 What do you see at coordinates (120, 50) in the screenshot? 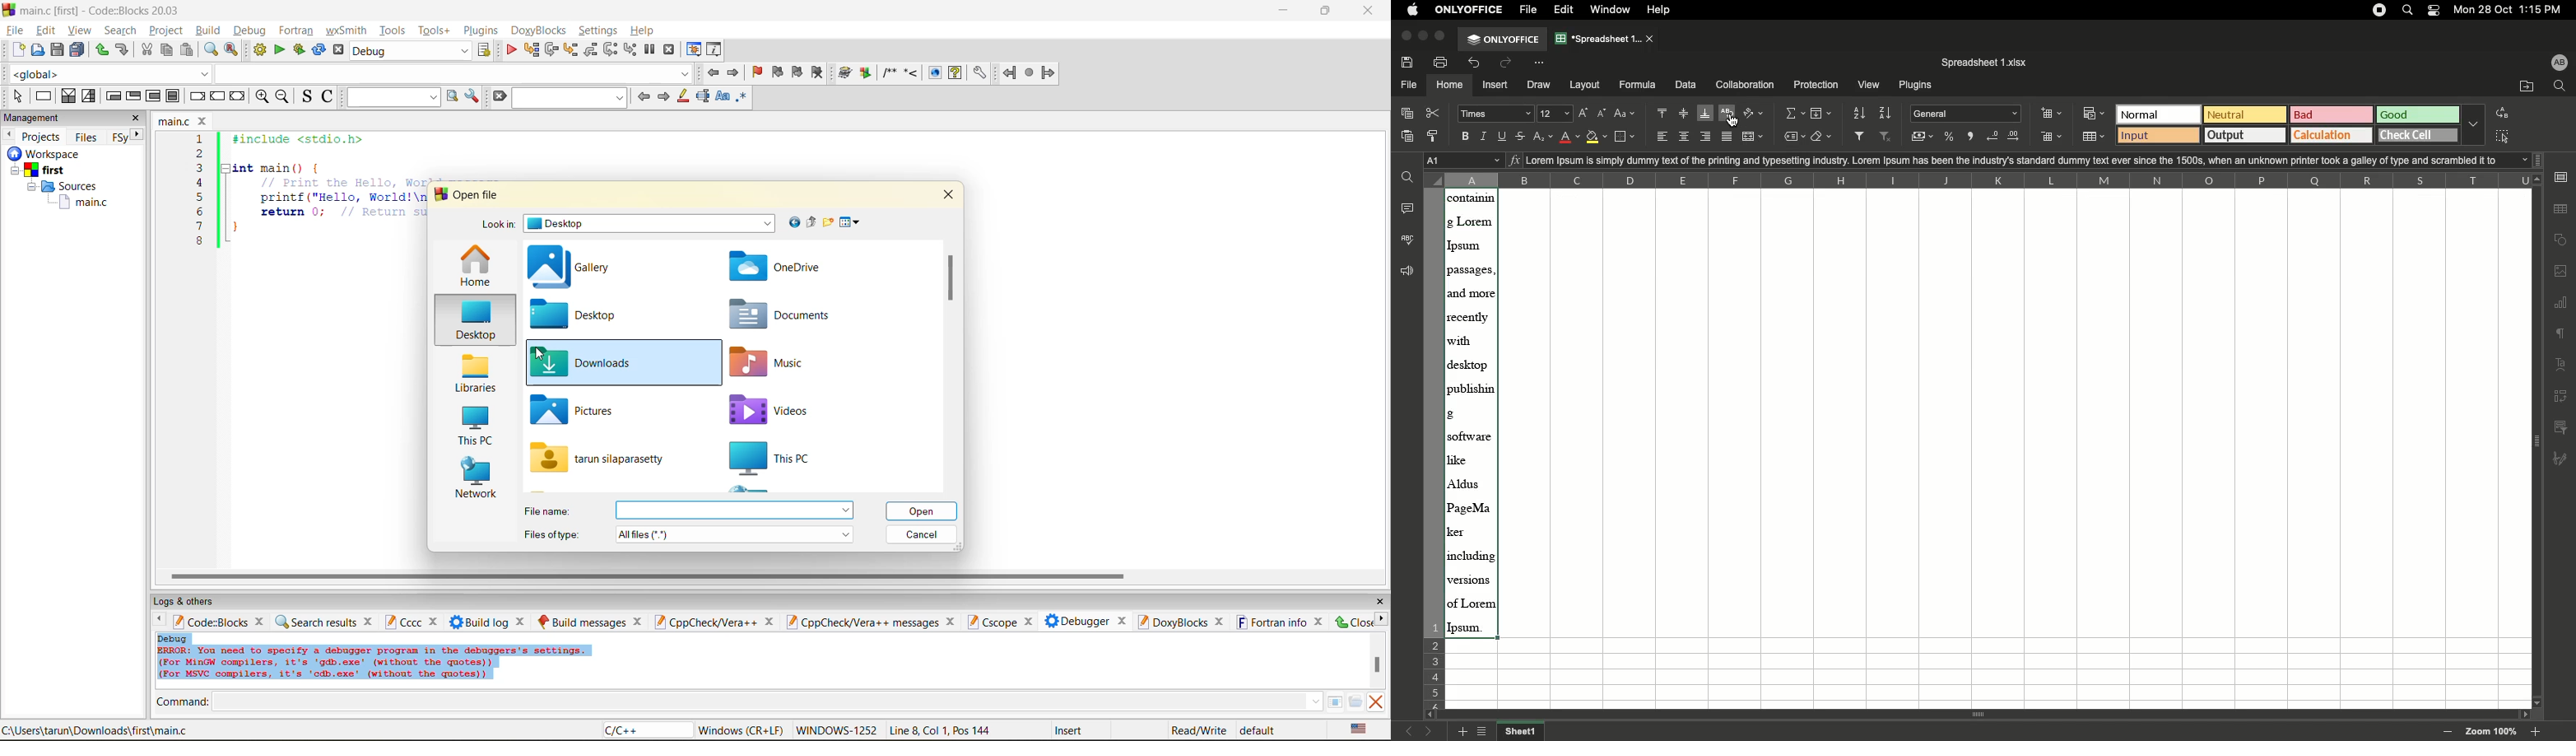
I see `undo` at bounding box center [120, 50].